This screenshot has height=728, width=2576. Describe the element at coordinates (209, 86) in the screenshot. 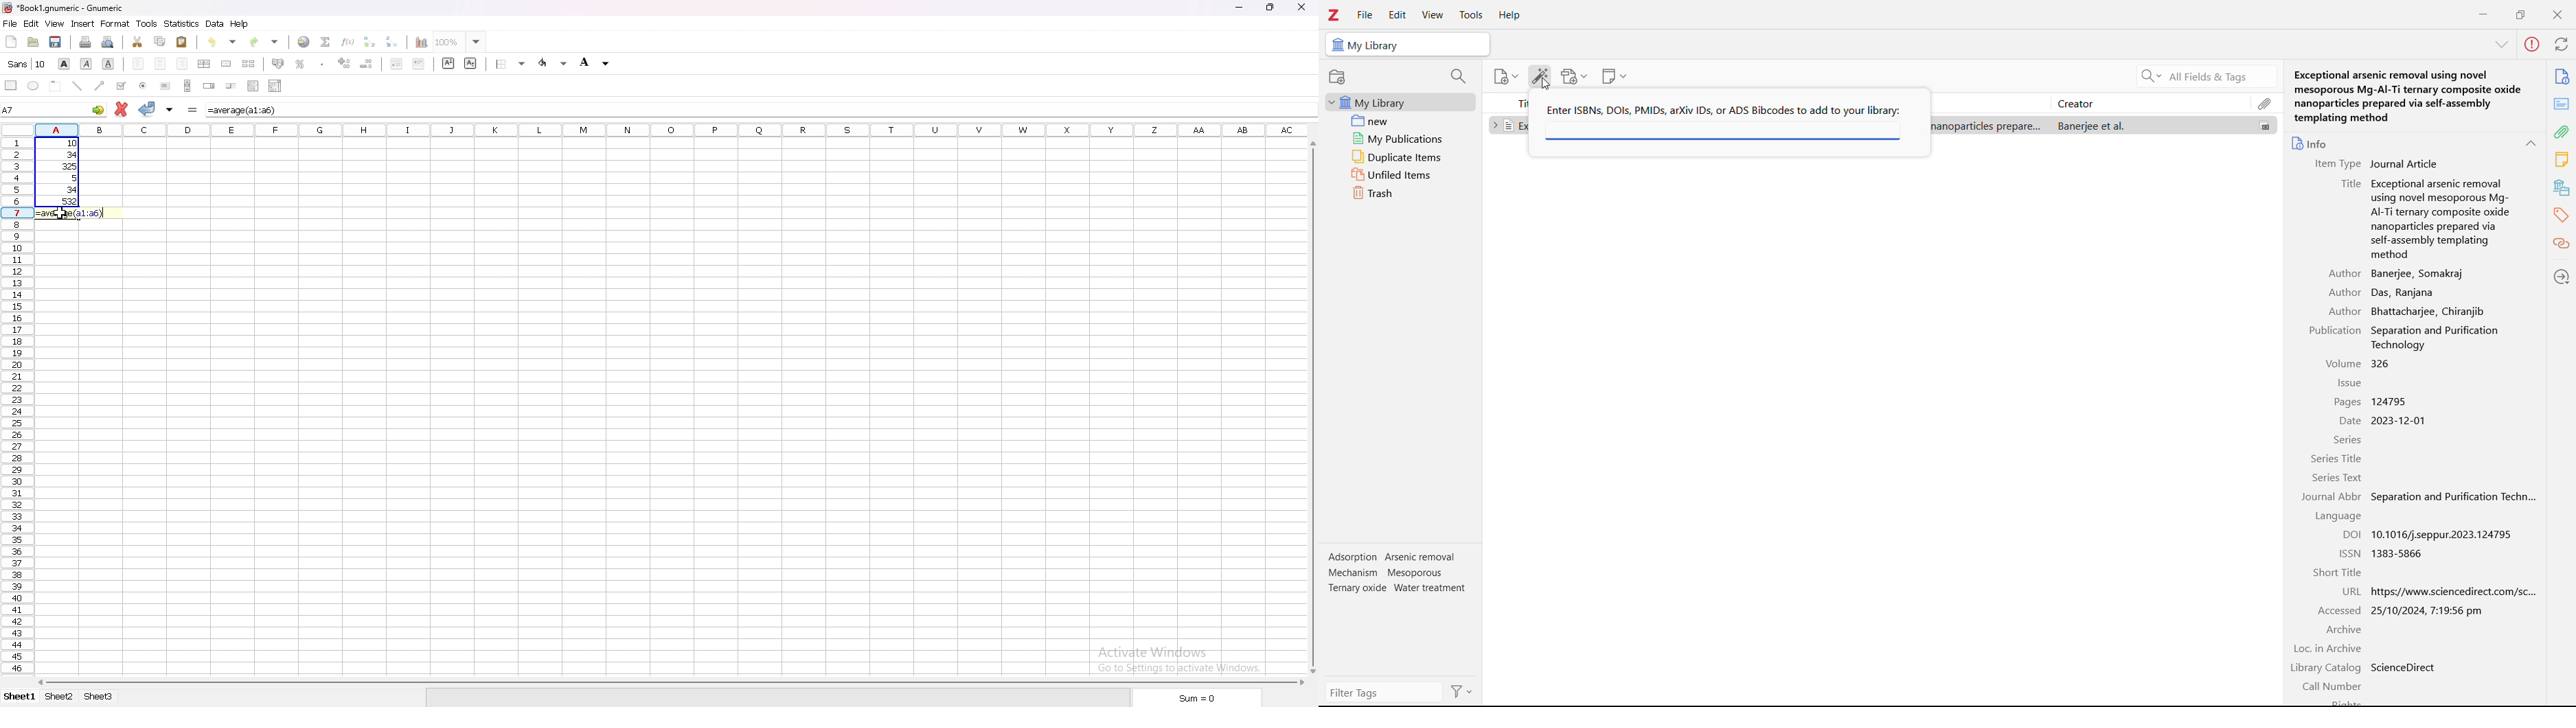

I see `spin button` at that location.